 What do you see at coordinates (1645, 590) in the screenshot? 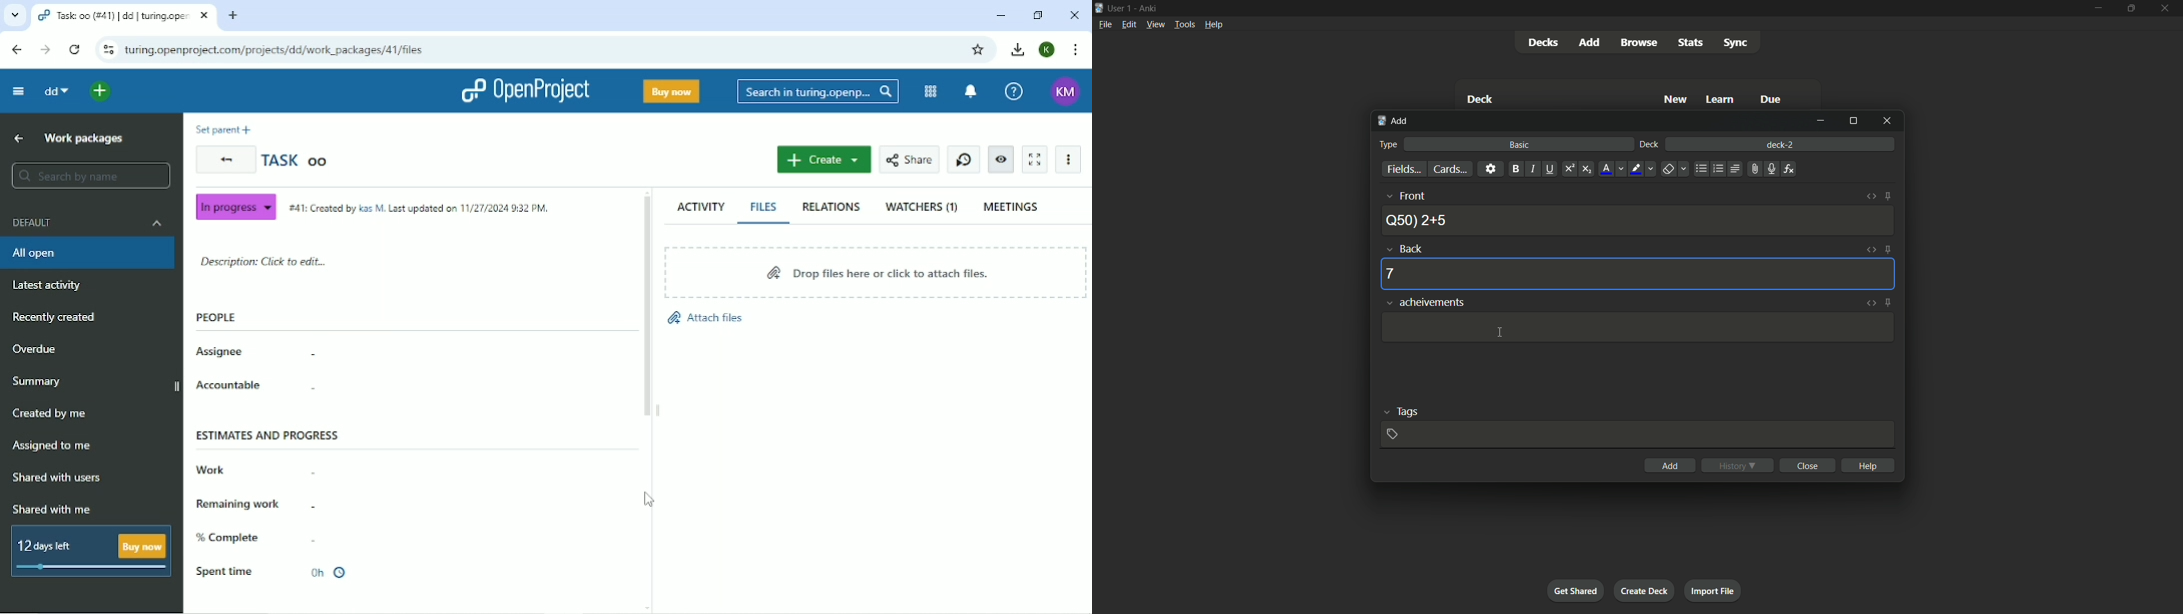
I see `create deck` at bounding box center [1645, 590].